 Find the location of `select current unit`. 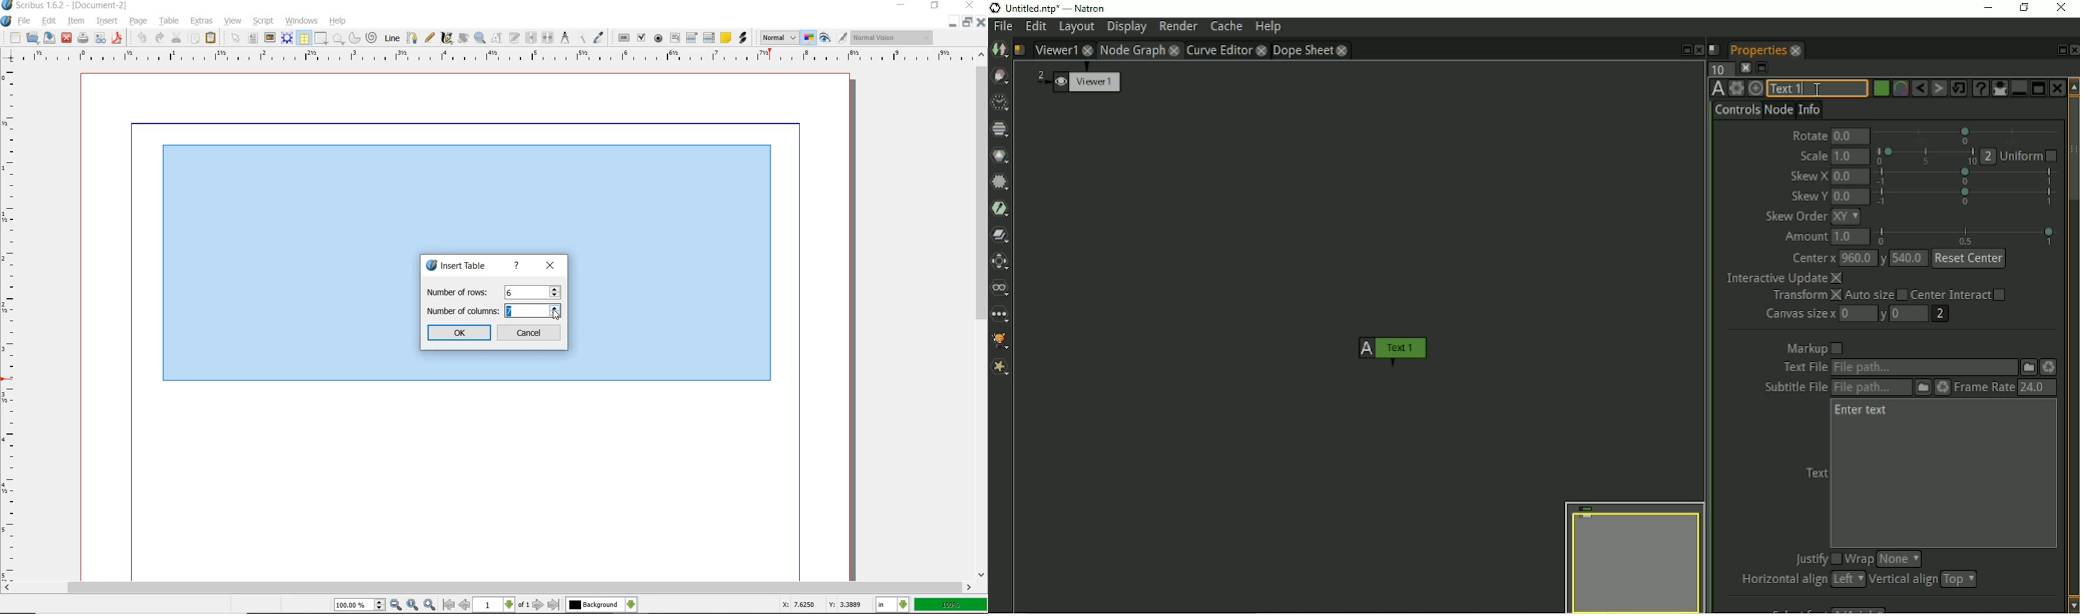

select current unit is located at coordinates (894, 606).